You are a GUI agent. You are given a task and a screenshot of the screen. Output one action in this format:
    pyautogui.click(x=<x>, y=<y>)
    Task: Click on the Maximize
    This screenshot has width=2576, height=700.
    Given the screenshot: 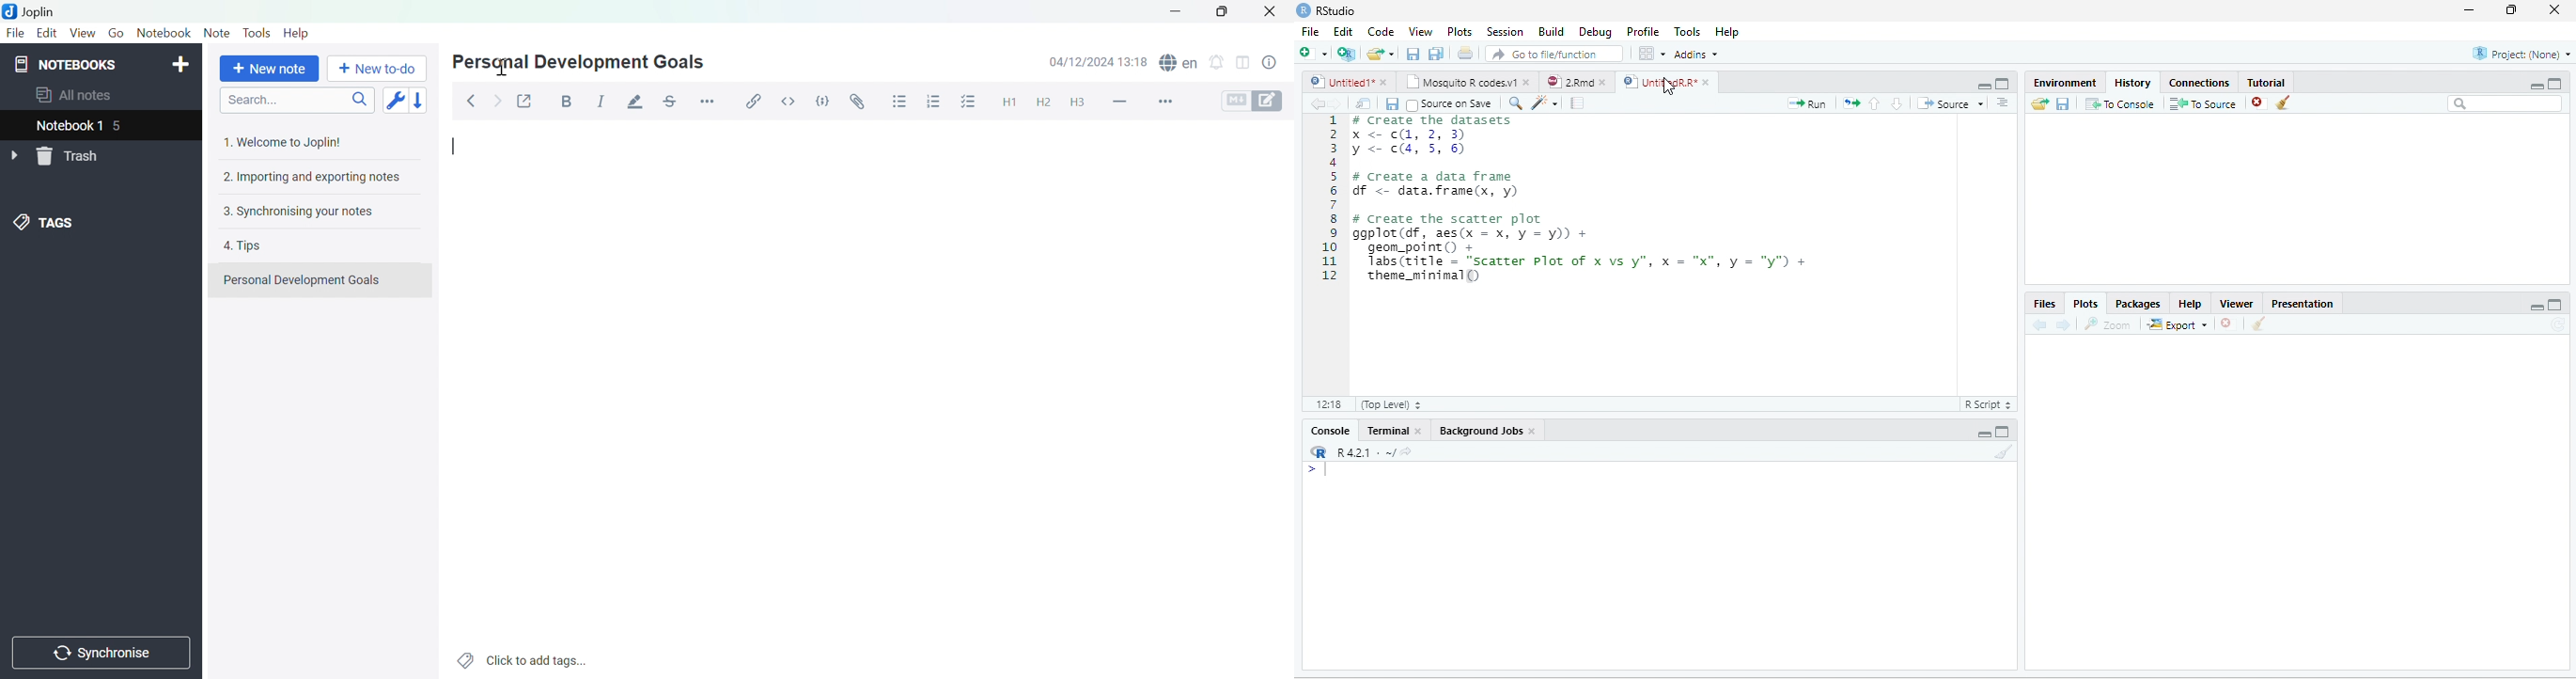 What is the action you would take?
    pyautogui.click(x=2556, y=304)
    